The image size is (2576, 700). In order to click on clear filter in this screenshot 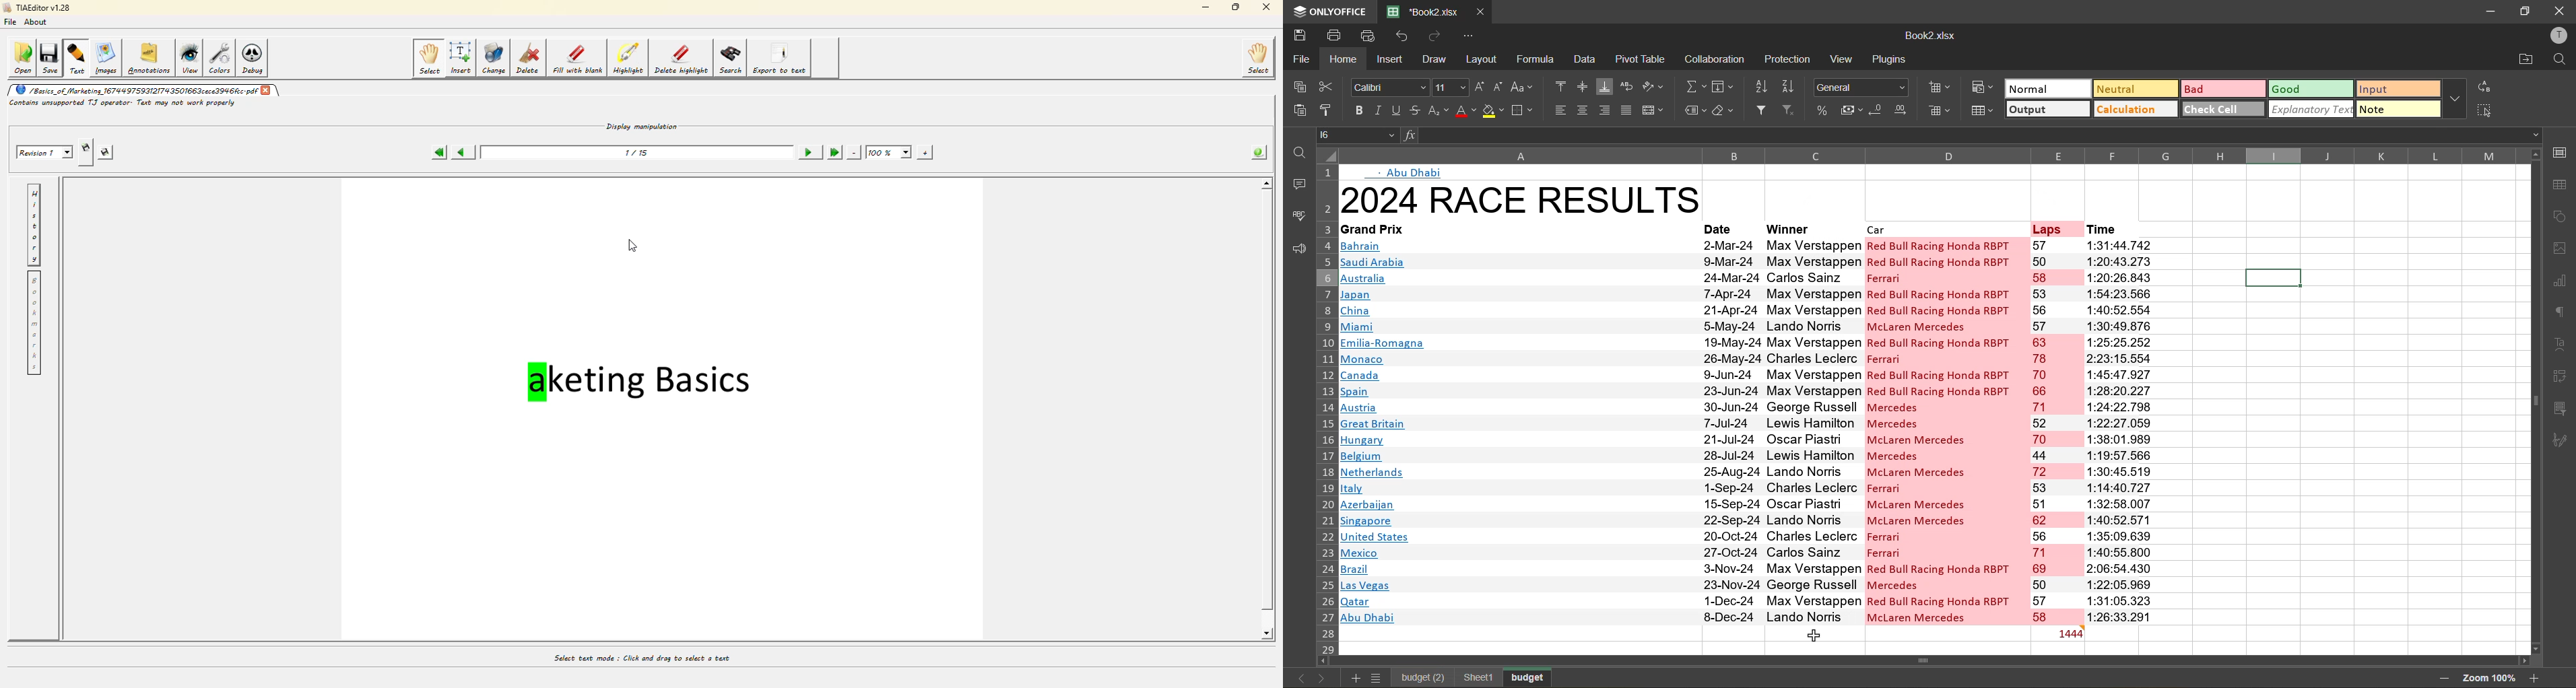, I will do `click(1793, 112)`.